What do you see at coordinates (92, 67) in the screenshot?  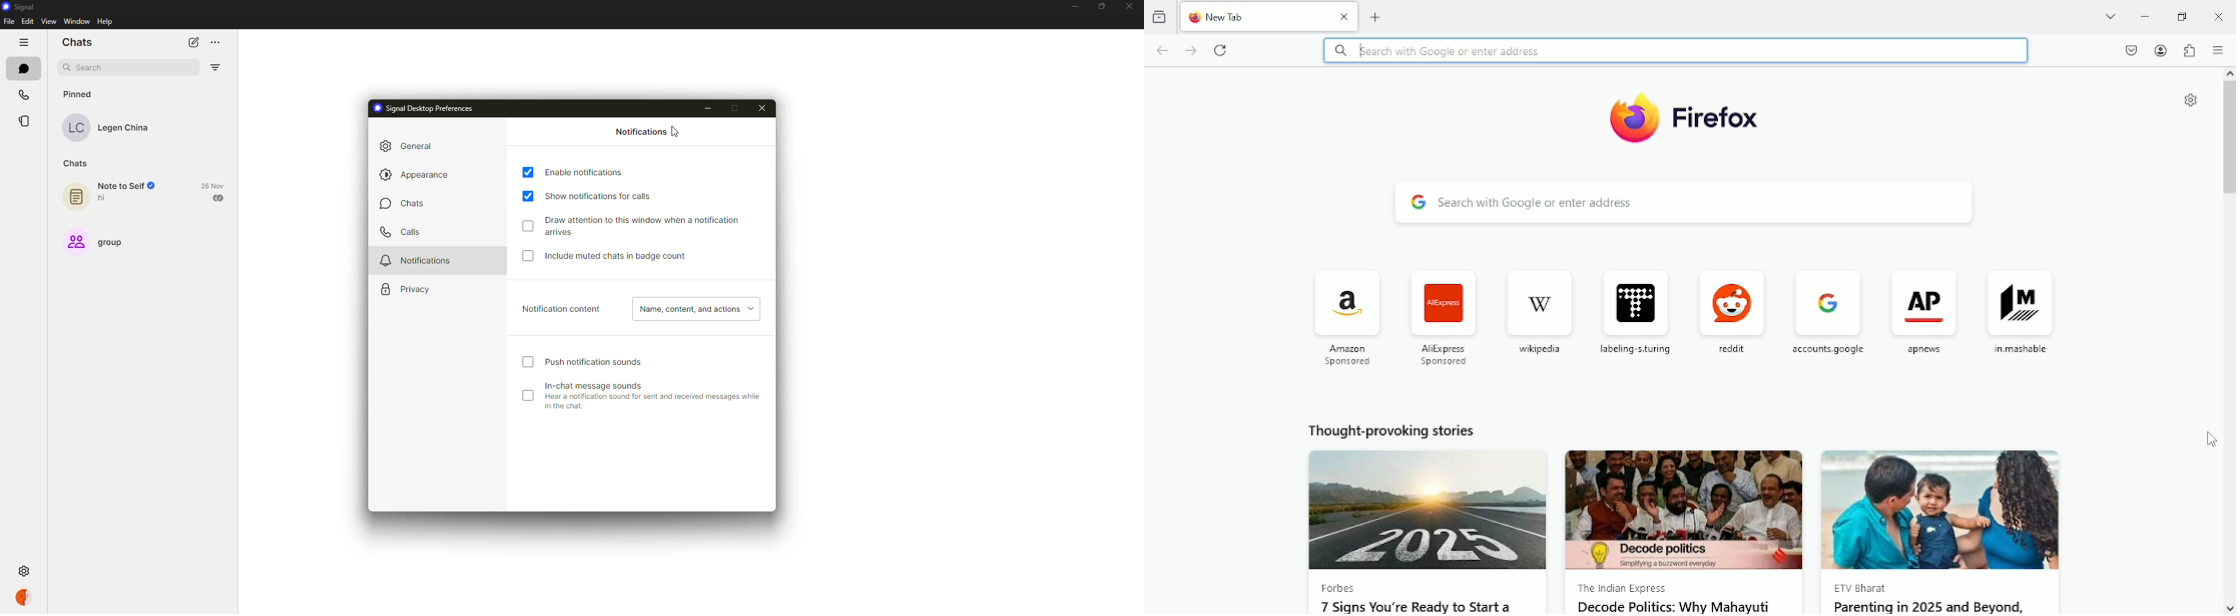 I see `search` at bounding box center [92, 67].